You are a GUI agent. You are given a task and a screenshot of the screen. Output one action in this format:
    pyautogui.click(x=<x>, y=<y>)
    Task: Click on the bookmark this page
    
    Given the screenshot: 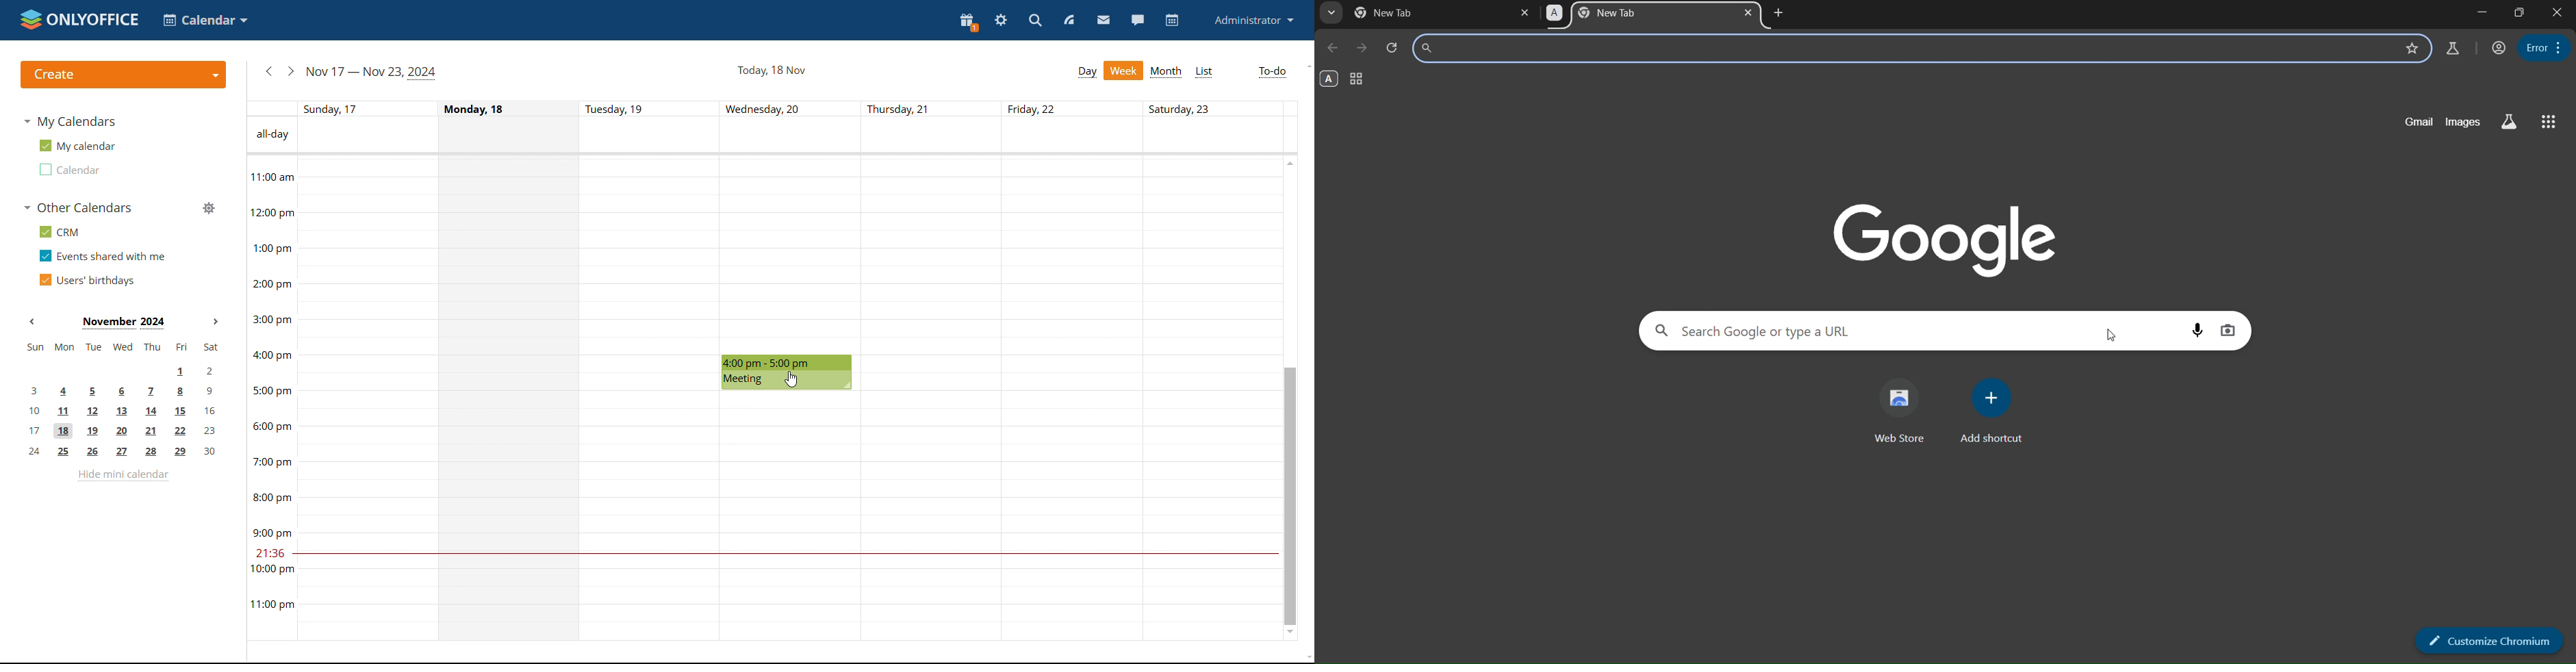 What is the action you would take?
    pyautogui.click(x=2412, y=48)
    